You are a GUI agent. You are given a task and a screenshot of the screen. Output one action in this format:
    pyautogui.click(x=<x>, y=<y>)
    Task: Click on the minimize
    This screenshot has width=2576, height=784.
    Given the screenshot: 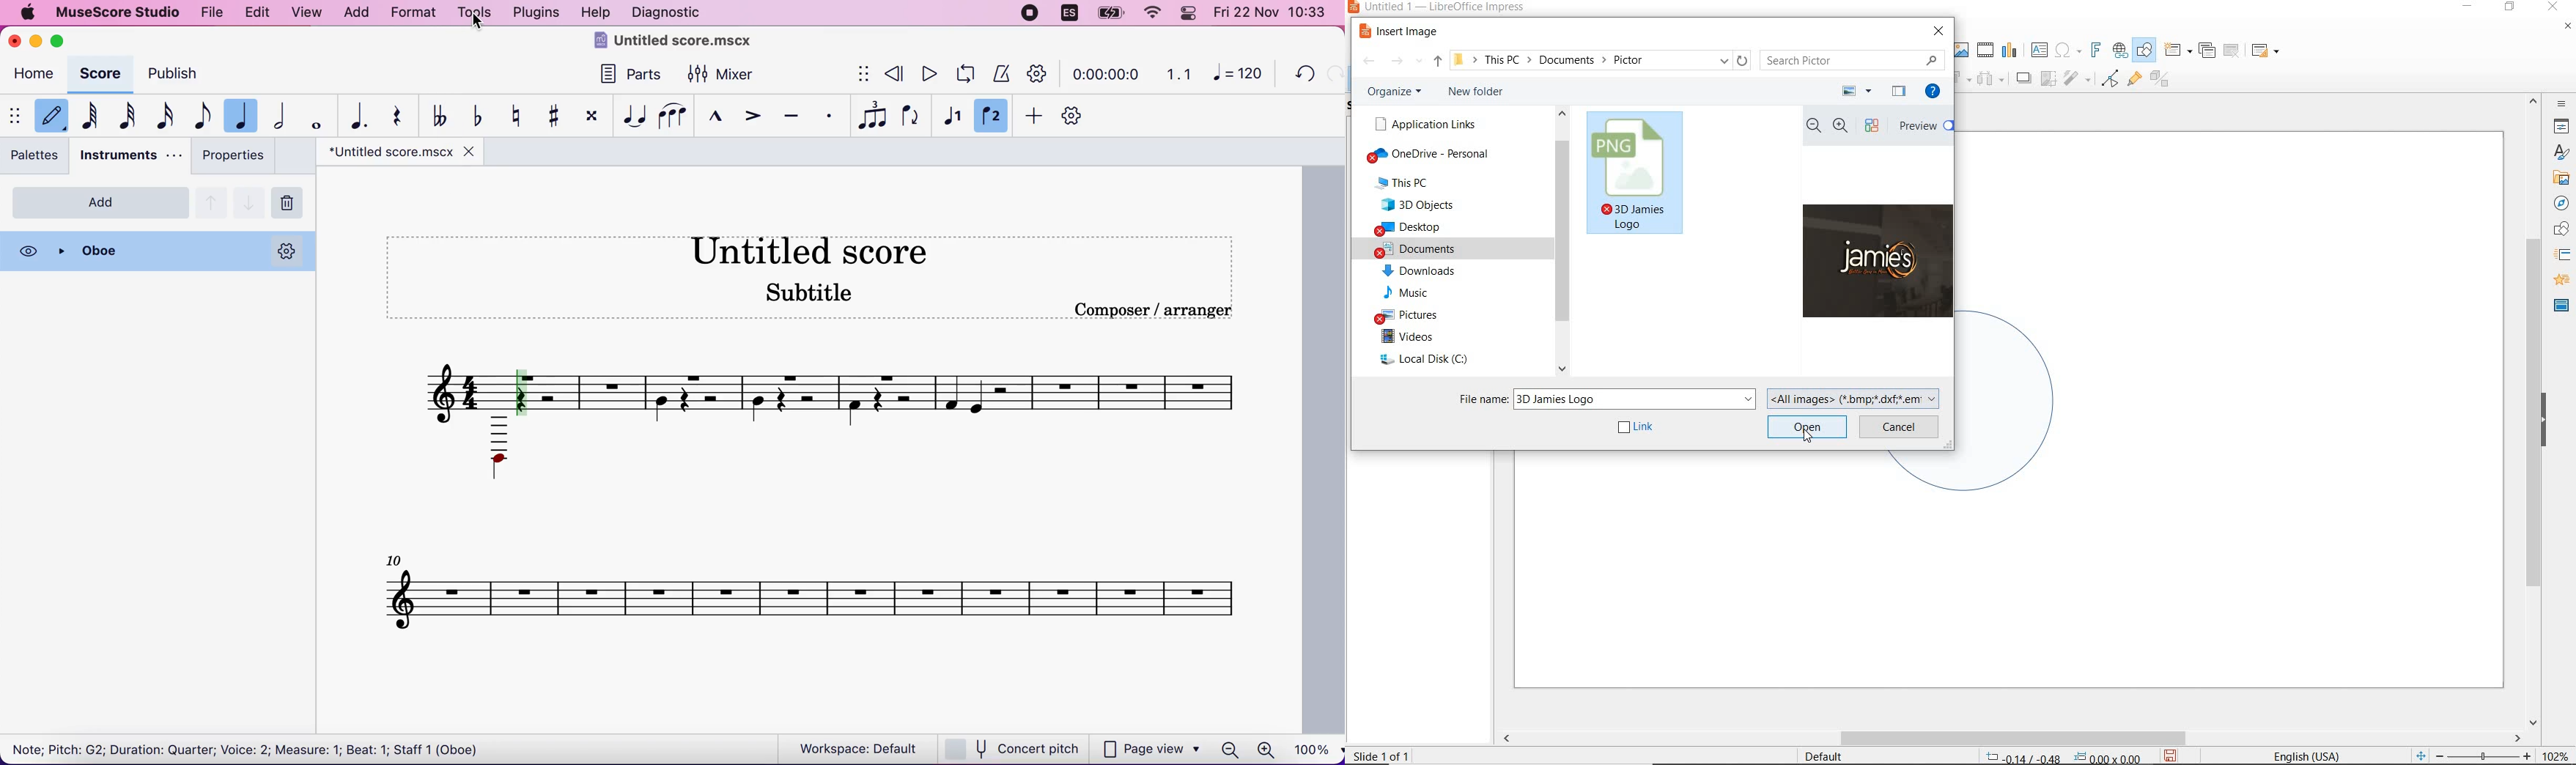 What is the action you would take?
    pyautogui.click(x=35, y=41)
    